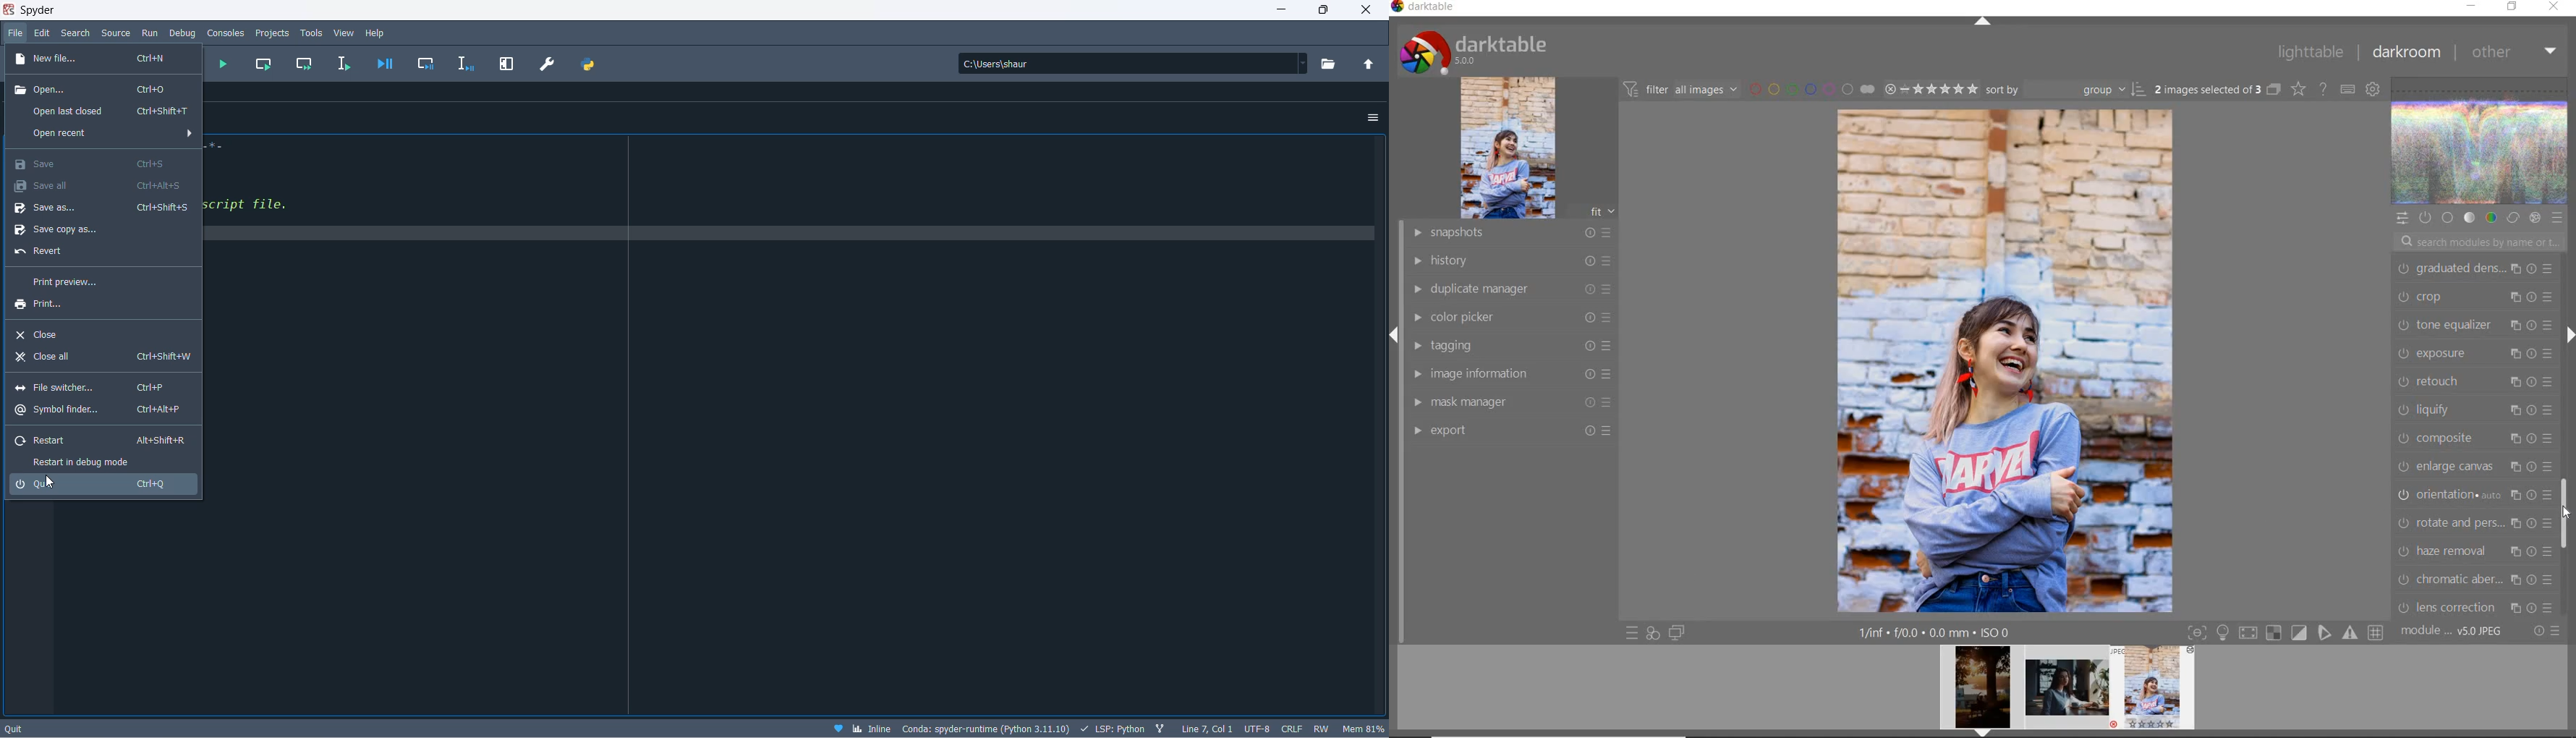 The height and width of the screenshot is (756, 2576). I want to click on preferences, so click(546, 65).